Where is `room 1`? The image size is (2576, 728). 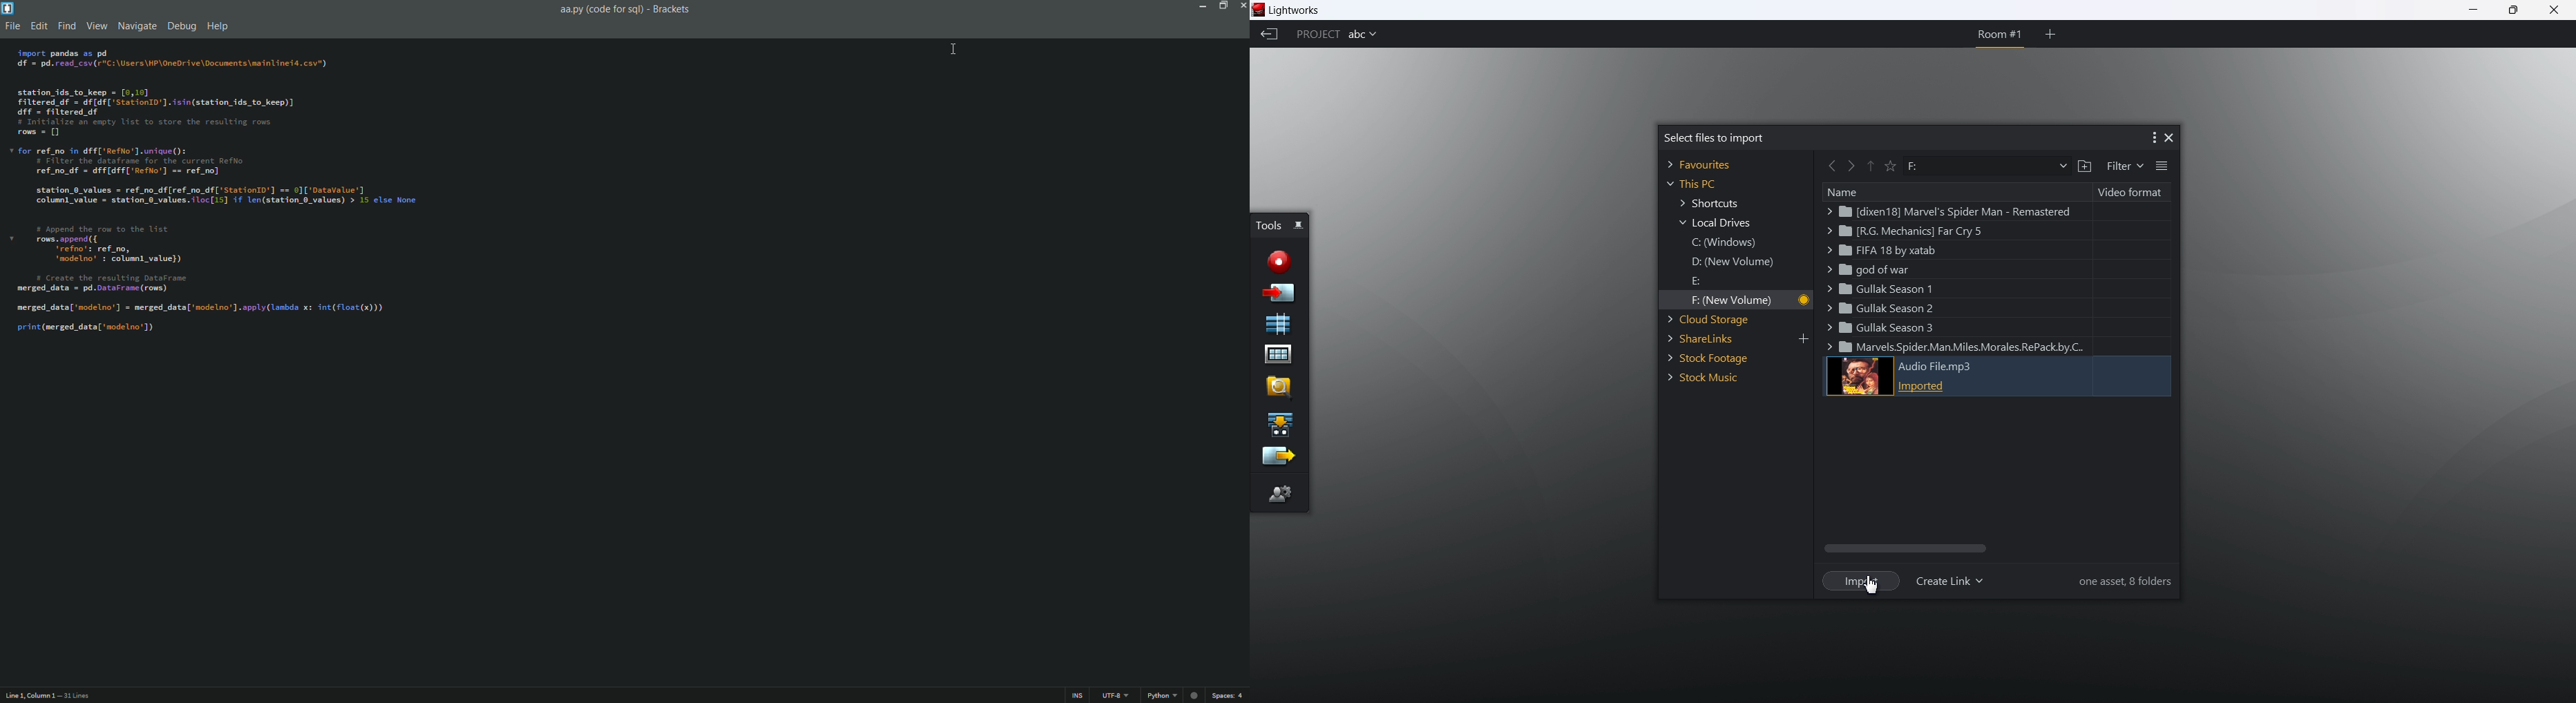 room 1 is located at coordinates (1996, 35).